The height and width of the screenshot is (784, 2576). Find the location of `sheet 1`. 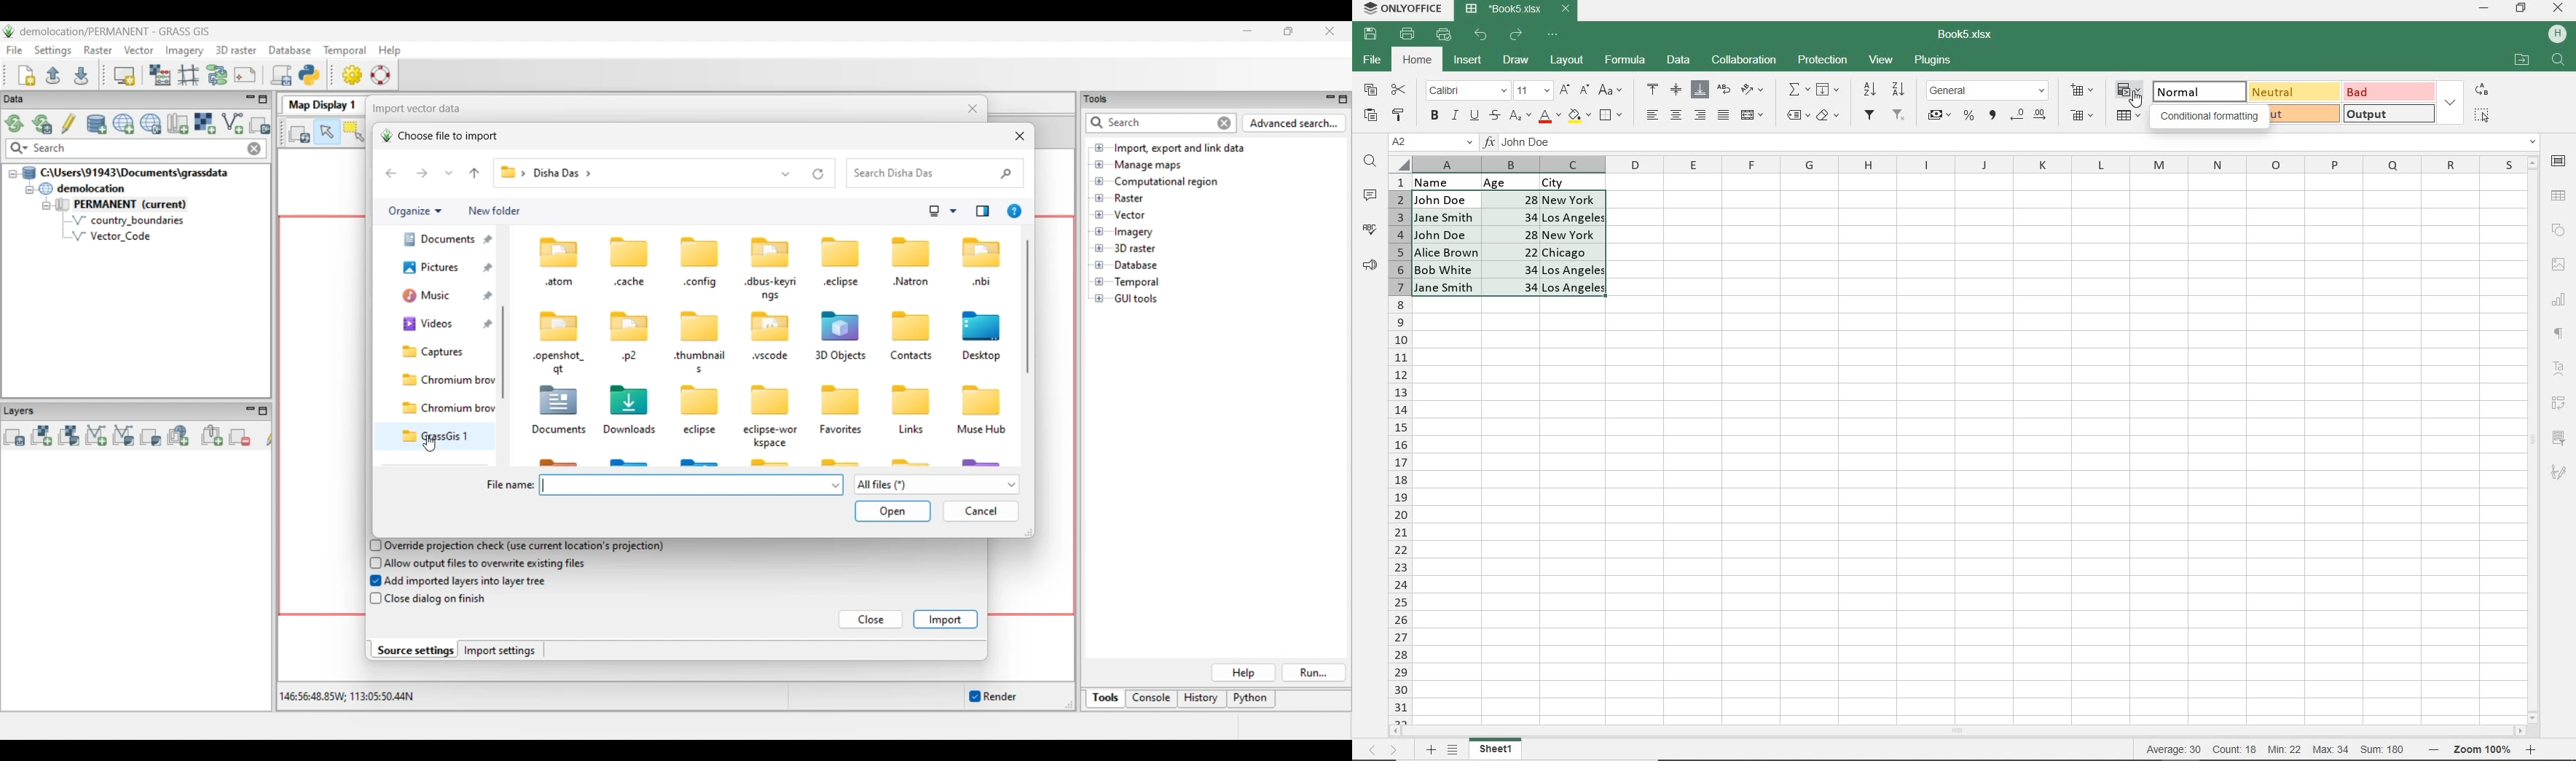

sheet 1 is located at coordinates (1496, 749).